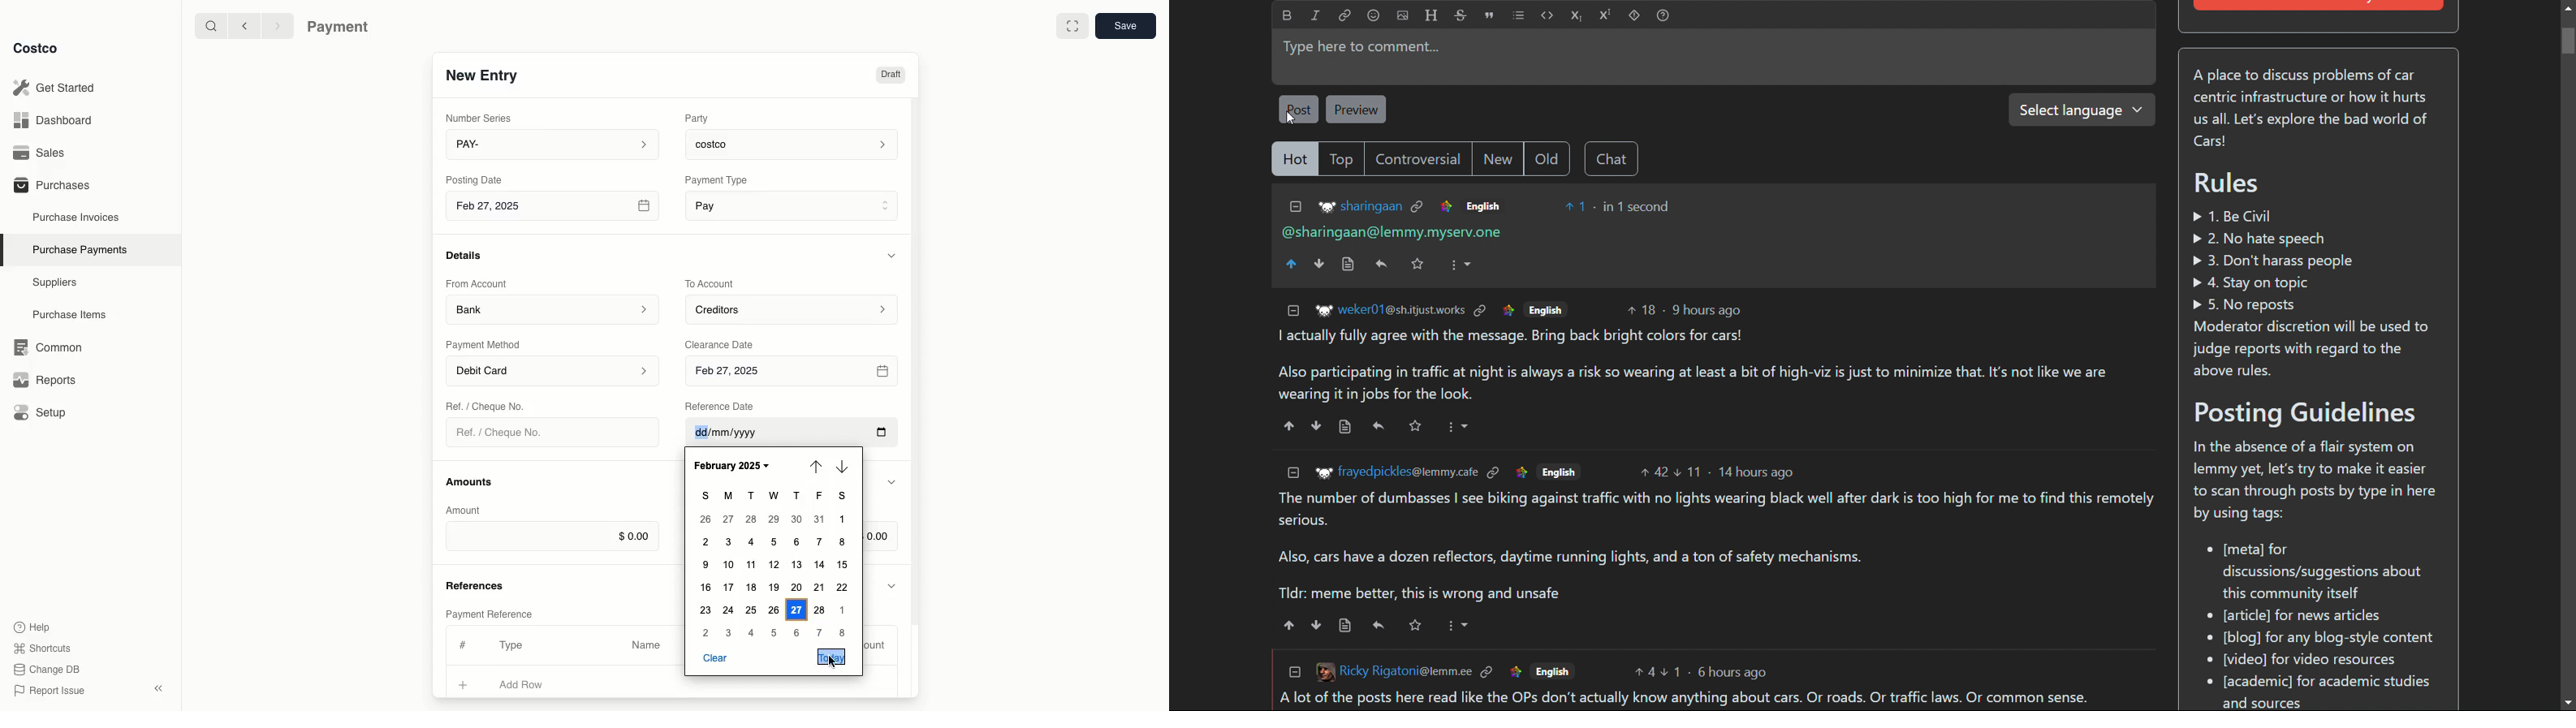 Image resolution: width=2576 pixels, height=728 pixels. I want to click on Full width toggle, so click(1072, 28).